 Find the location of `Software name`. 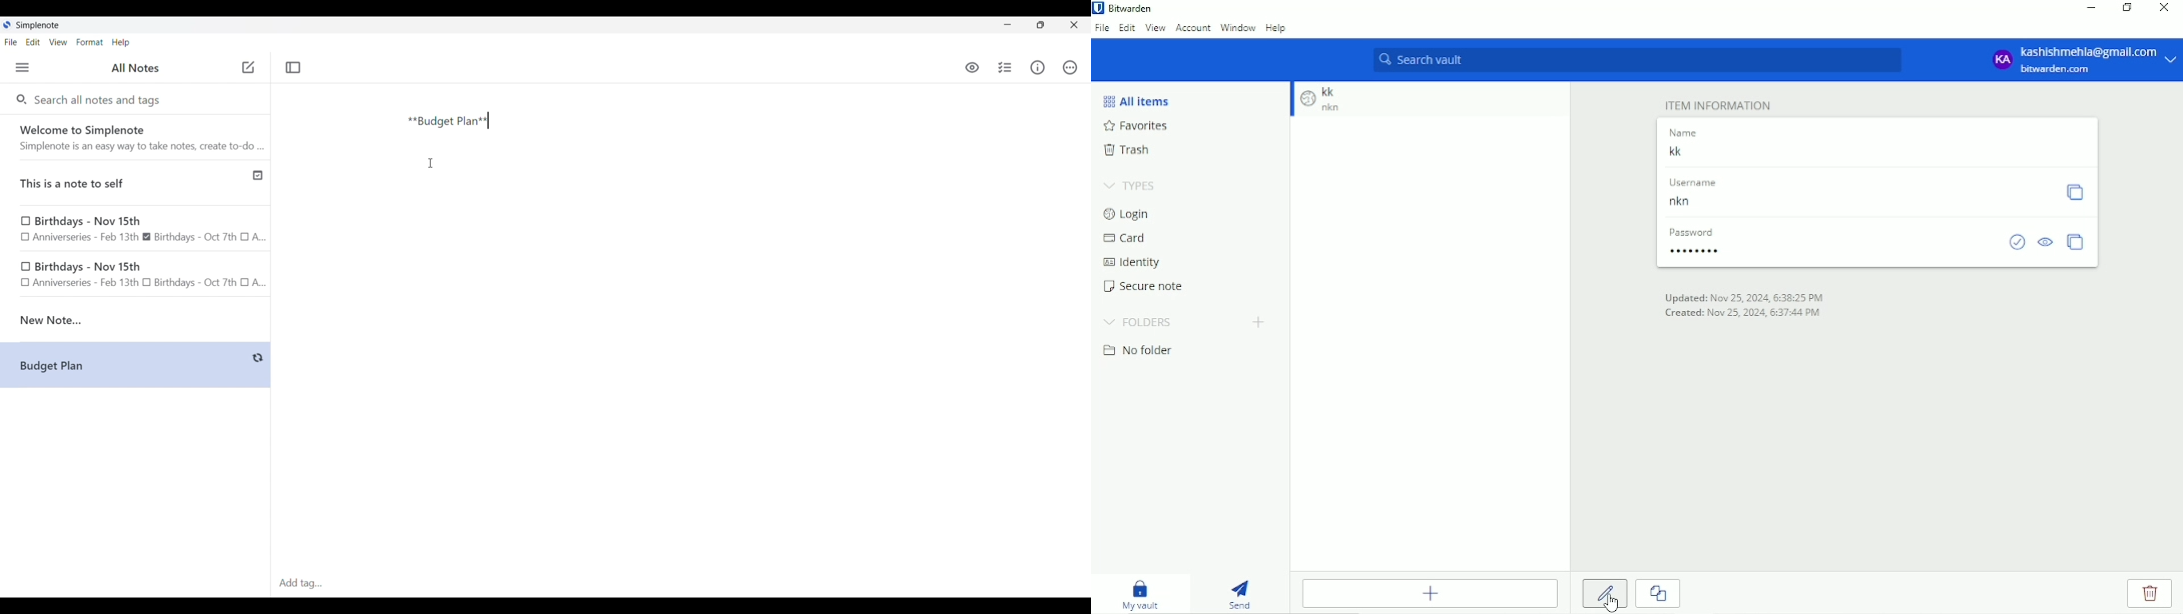

Software name is located at coordinates (39, 26).